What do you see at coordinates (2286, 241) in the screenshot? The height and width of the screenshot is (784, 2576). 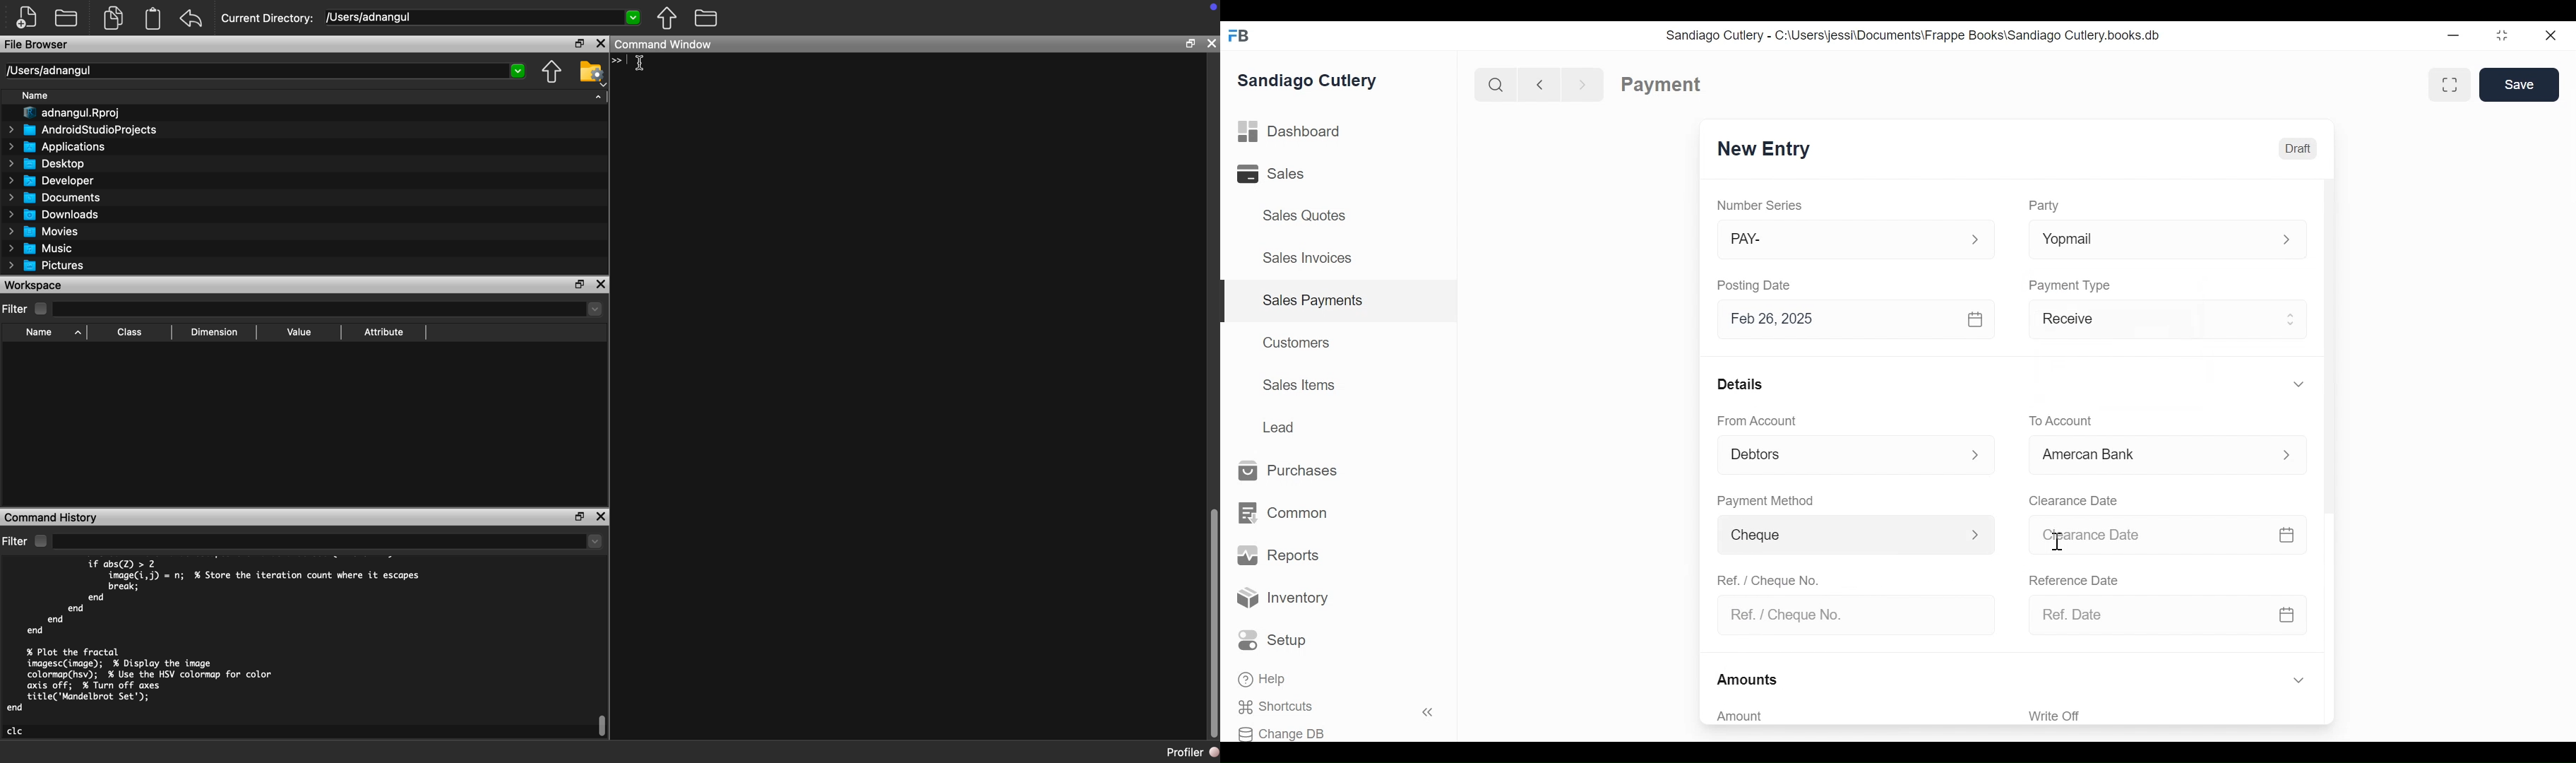 I see `Expand` at bounding box center [2286, 241].